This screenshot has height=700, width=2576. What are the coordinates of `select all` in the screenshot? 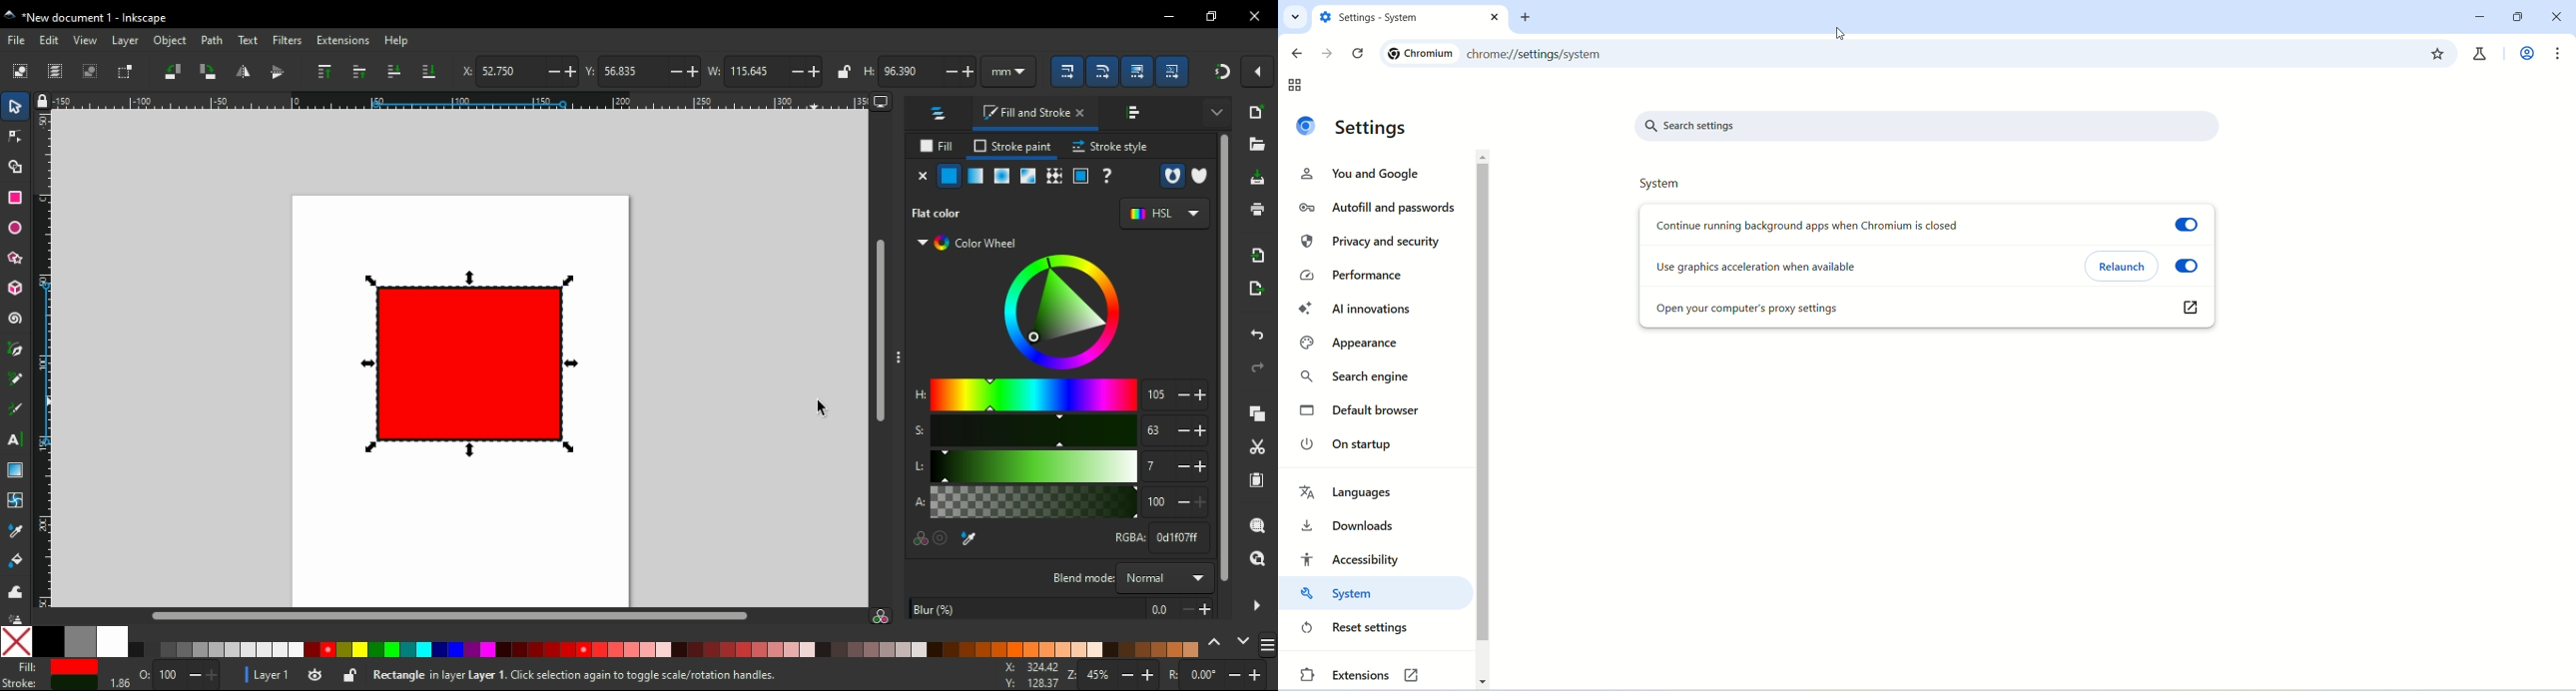 It's located at (21, 73).